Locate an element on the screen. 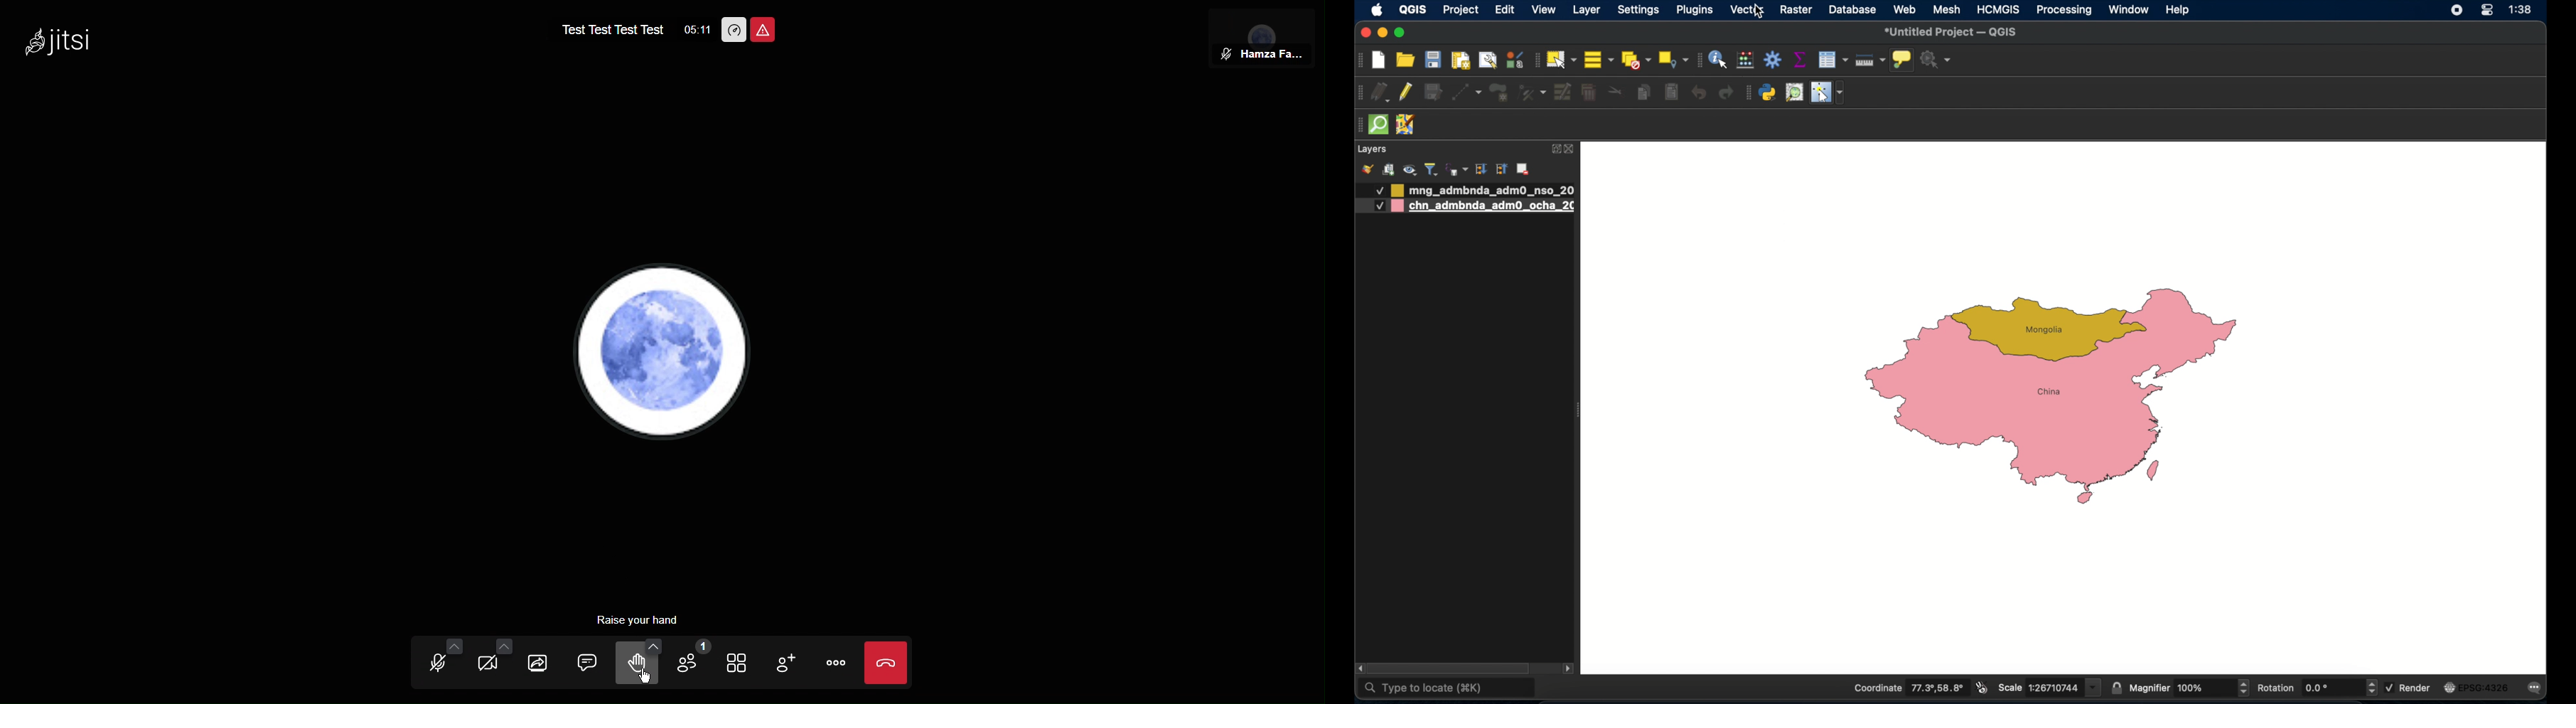 This screenshot has width=2576, height=728. copy features is located at coordinates (1645, 95).